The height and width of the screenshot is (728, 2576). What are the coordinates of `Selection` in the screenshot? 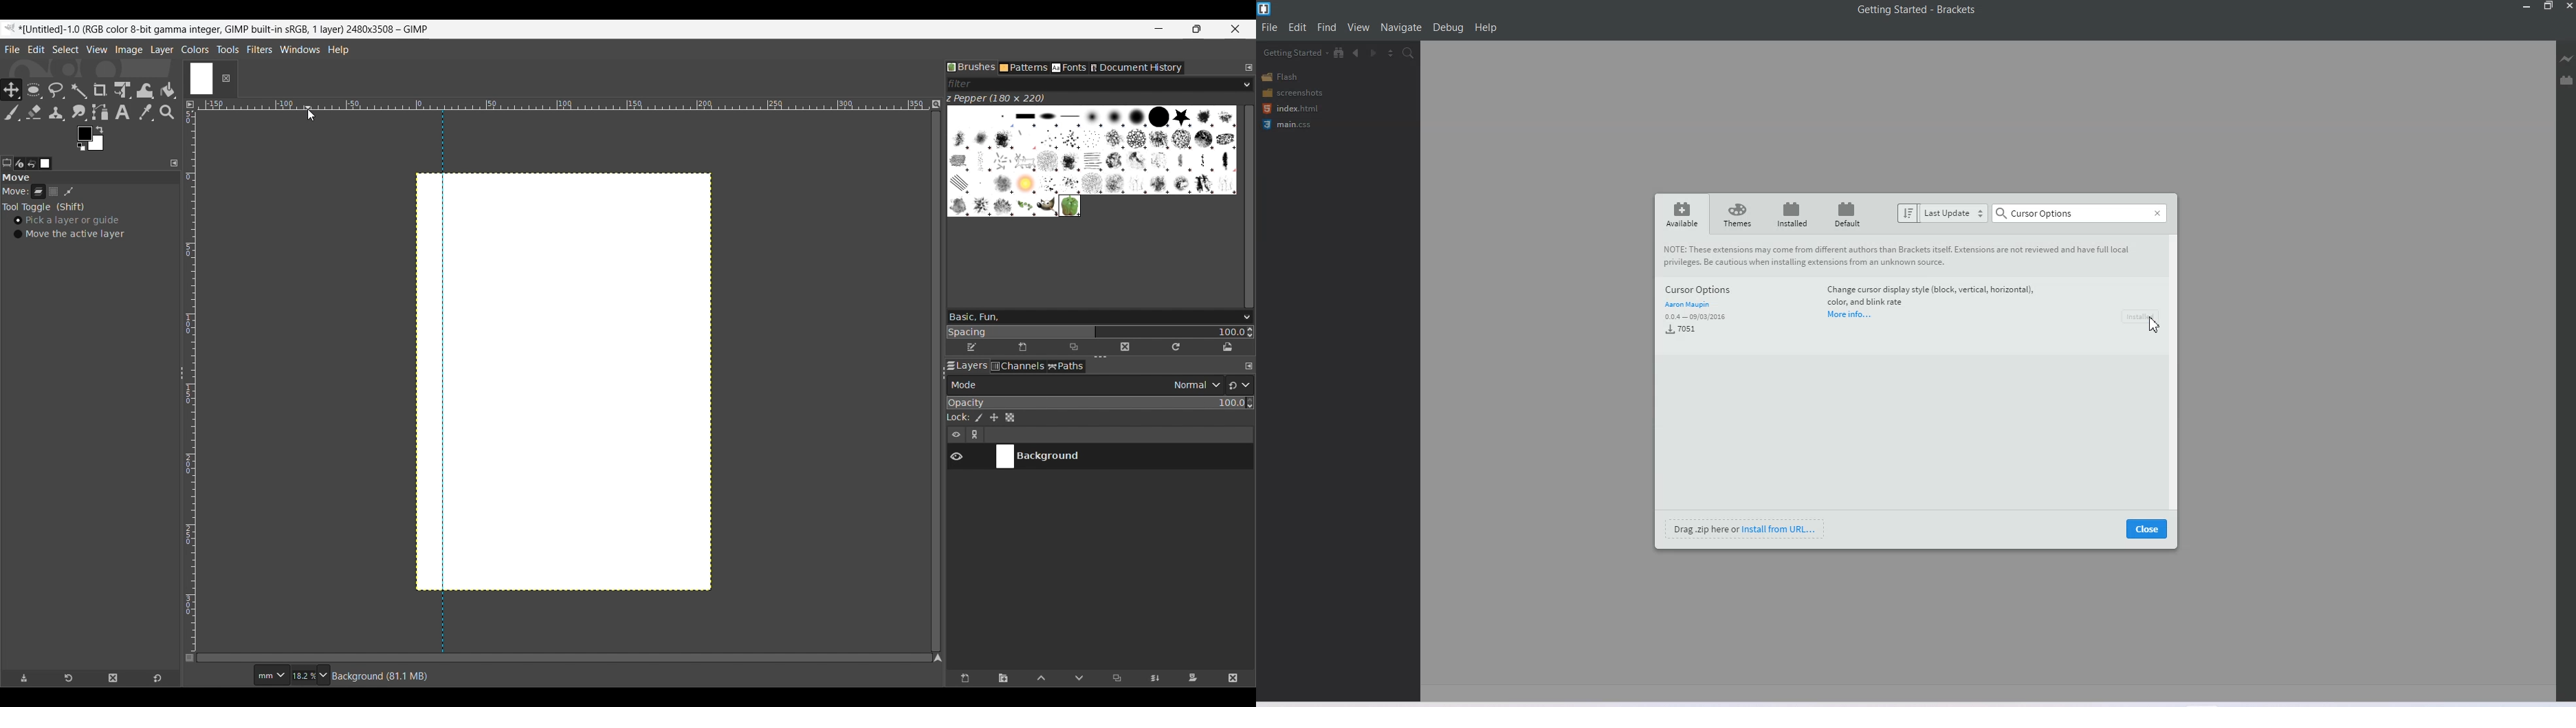 It's located at (56, 193).